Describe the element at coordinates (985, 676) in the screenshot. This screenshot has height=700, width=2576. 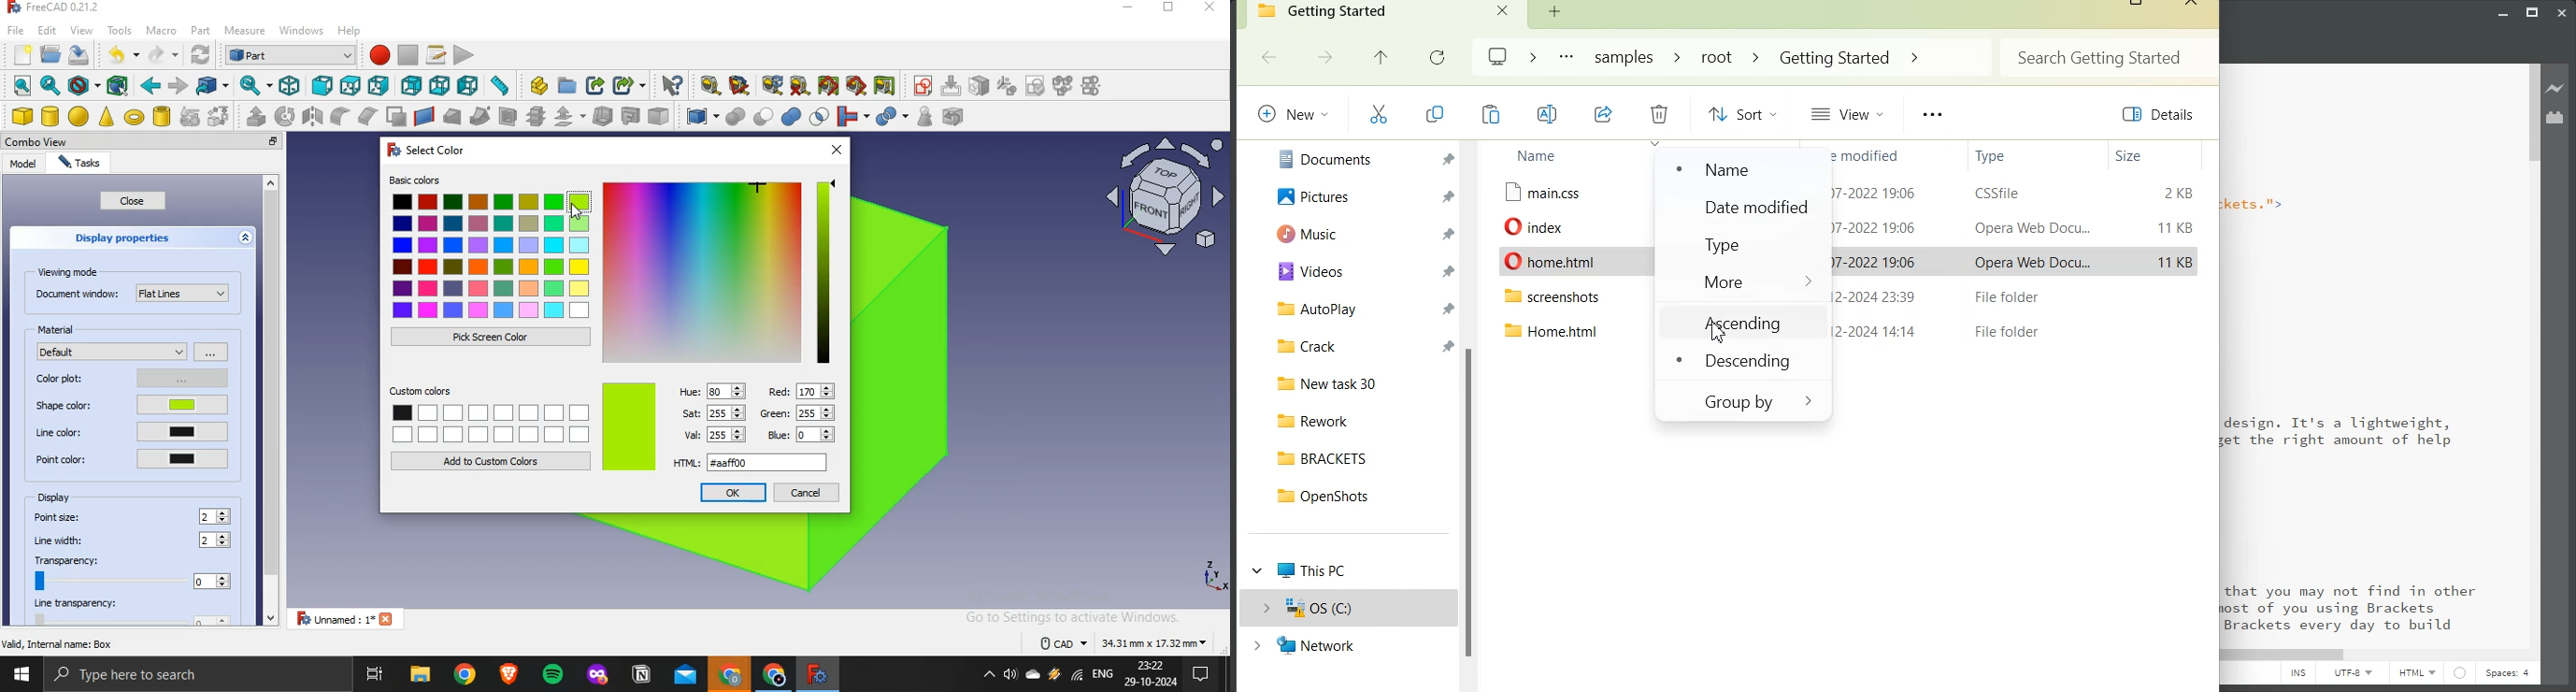
I see `show hidden icons` at that location.